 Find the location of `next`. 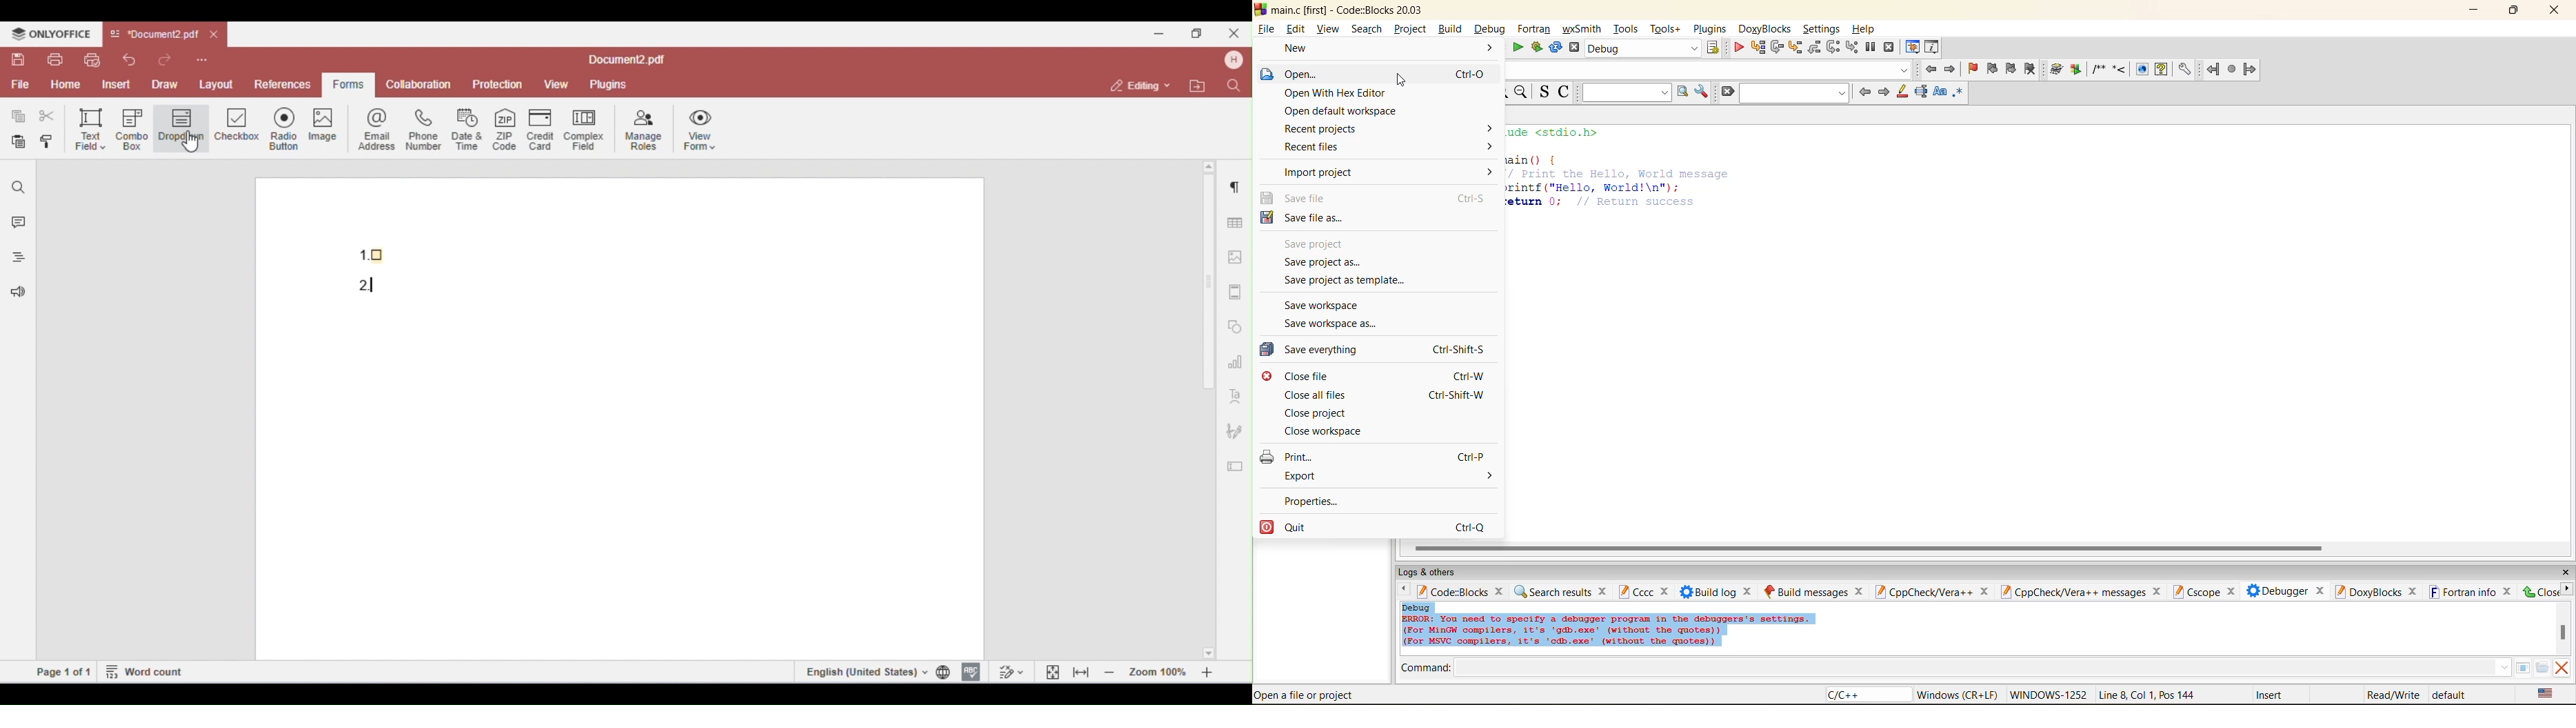

next is located at coordinates (2566, 588).